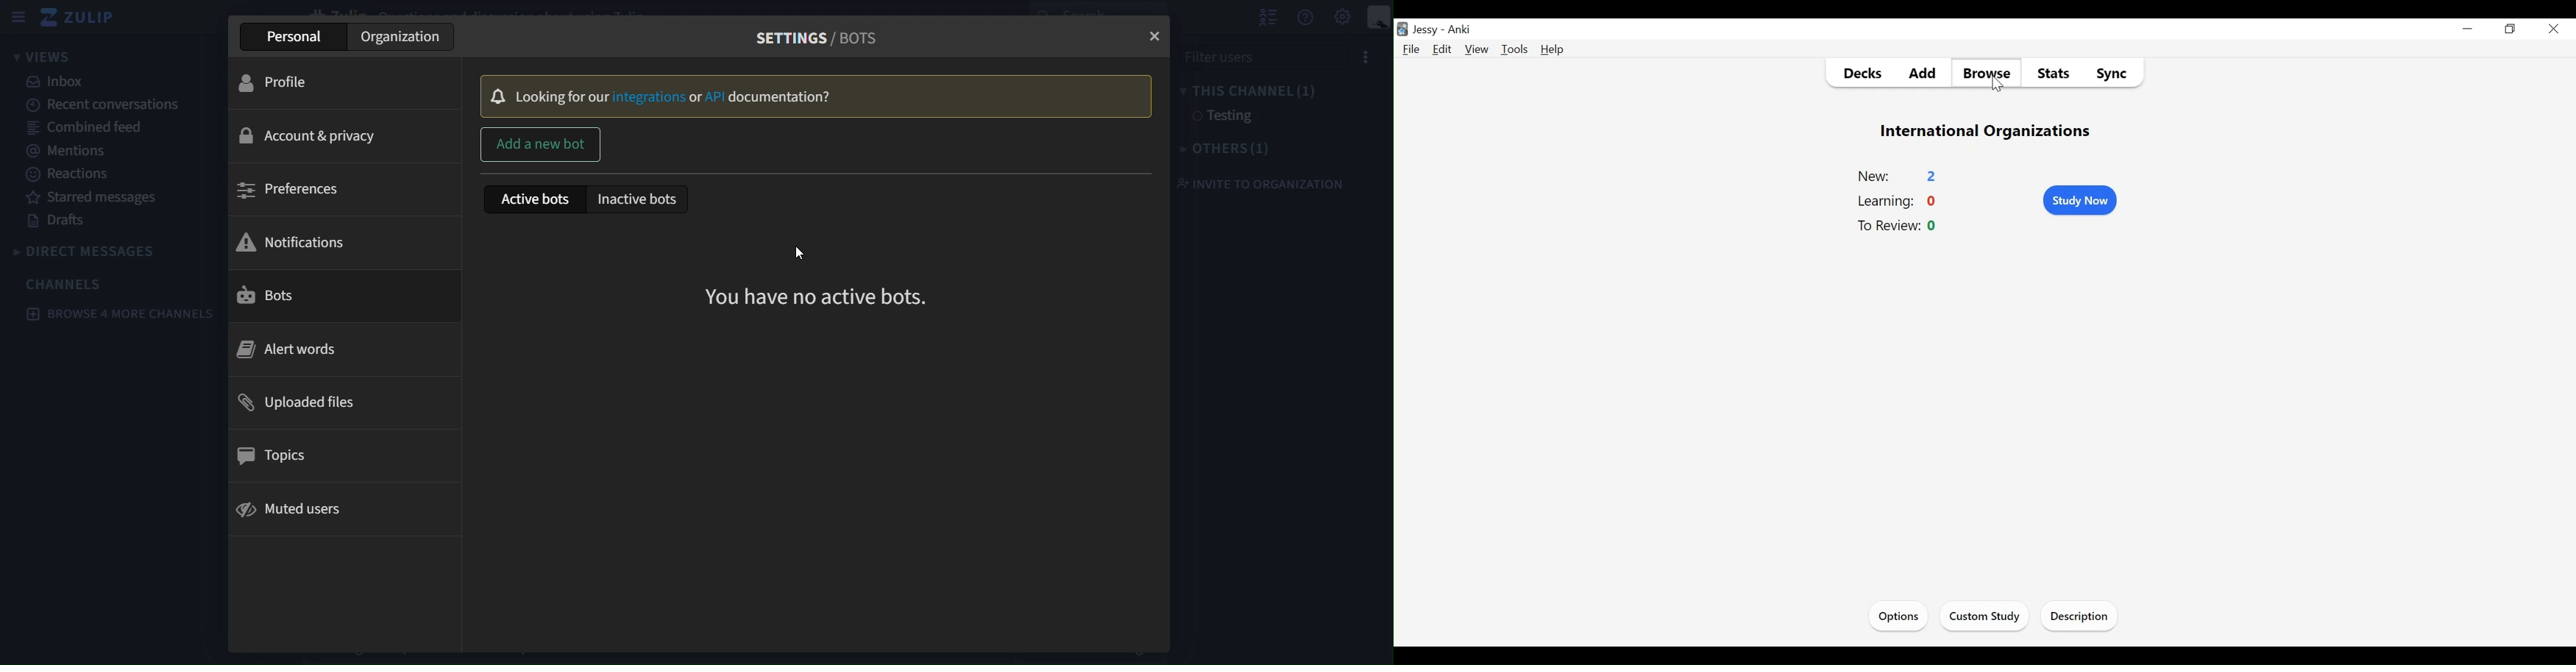 The image size is (2576, 672). I want to click on Import Files, so click(2082, 618).